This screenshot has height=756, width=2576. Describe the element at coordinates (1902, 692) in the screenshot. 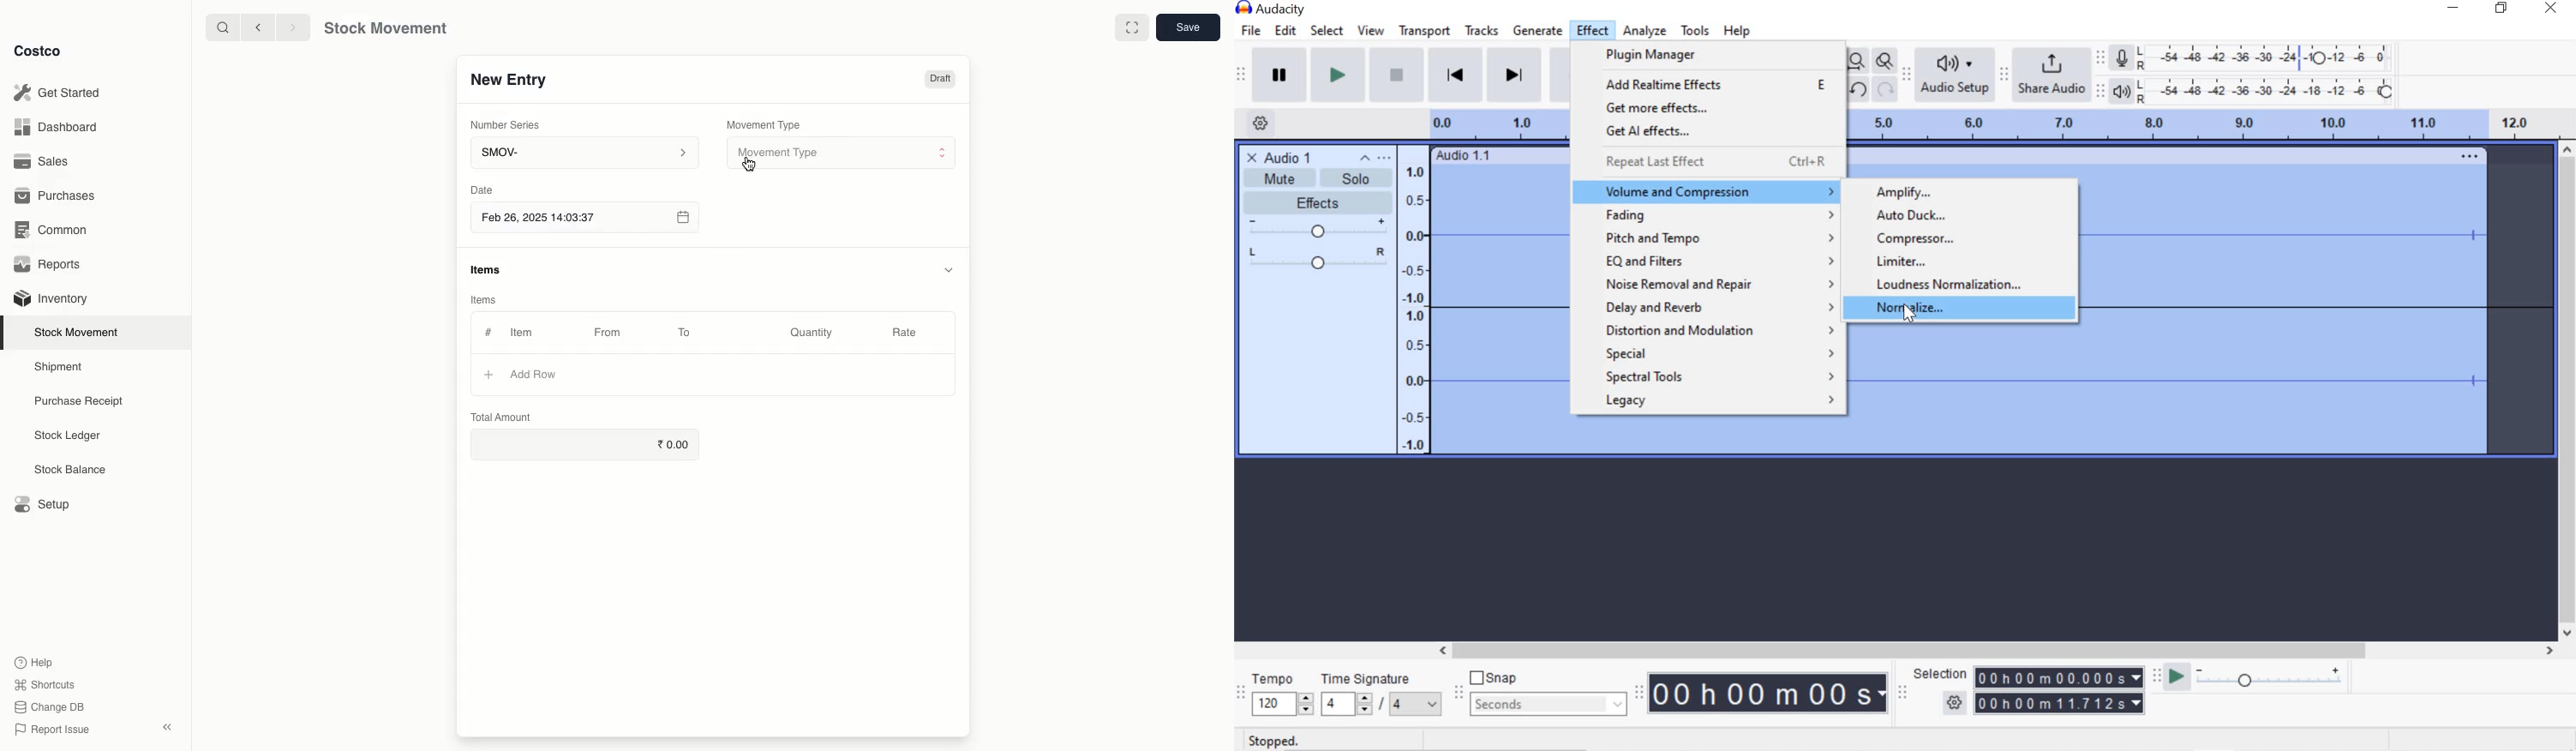

I see `Selection Toolbar` at that location.